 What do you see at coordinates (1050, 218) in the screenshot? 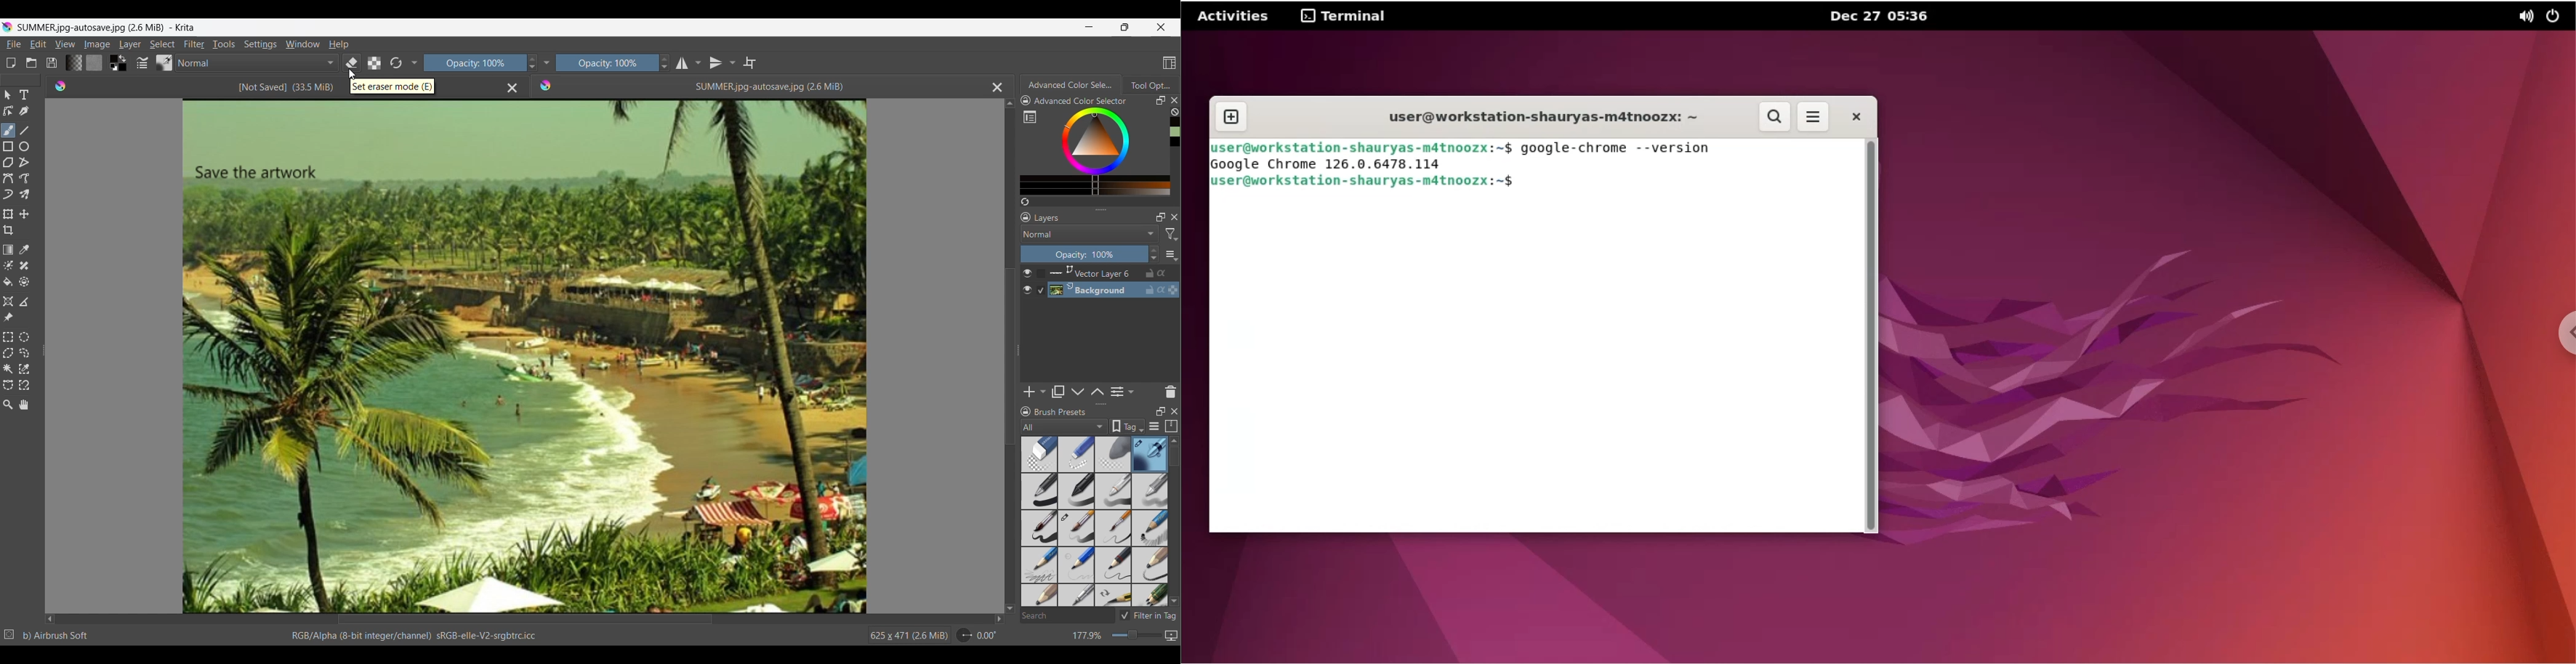
I see `Layers` at bounding box center [1050, 218].